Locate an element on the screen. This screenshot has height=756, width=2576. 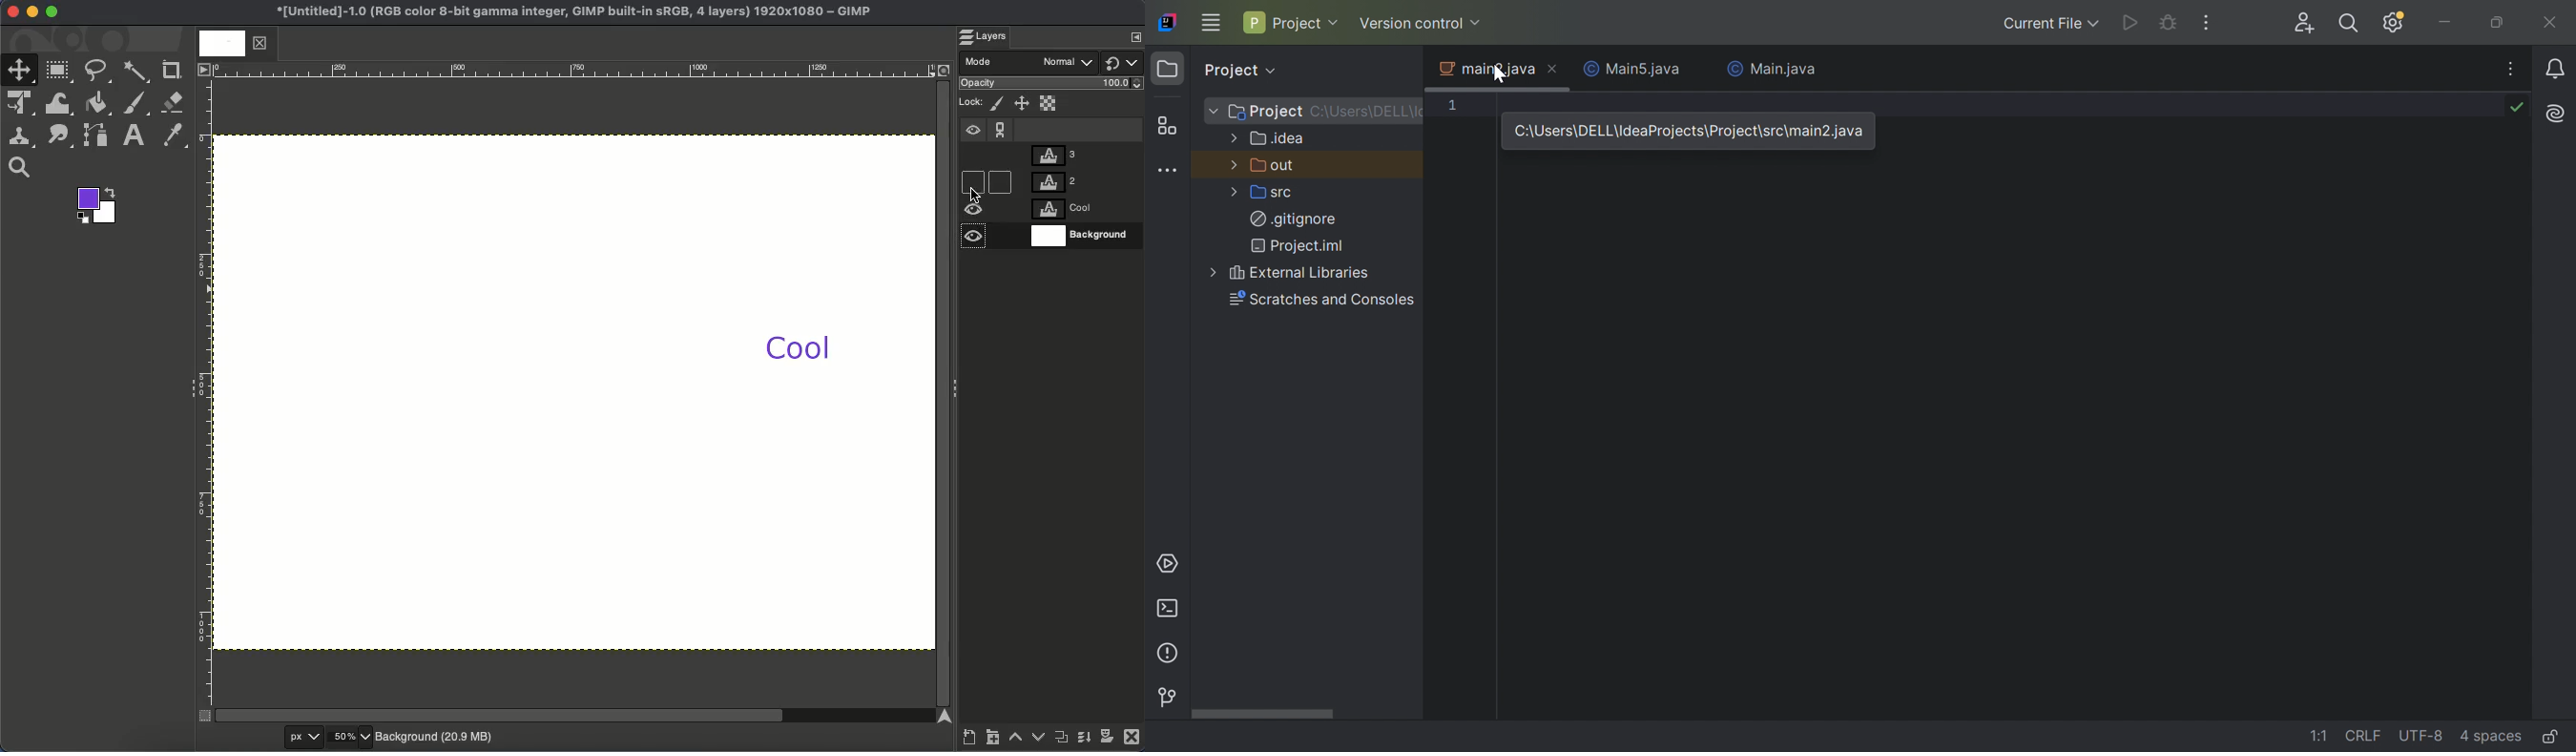
Visible is located at coordinates (973, 240).